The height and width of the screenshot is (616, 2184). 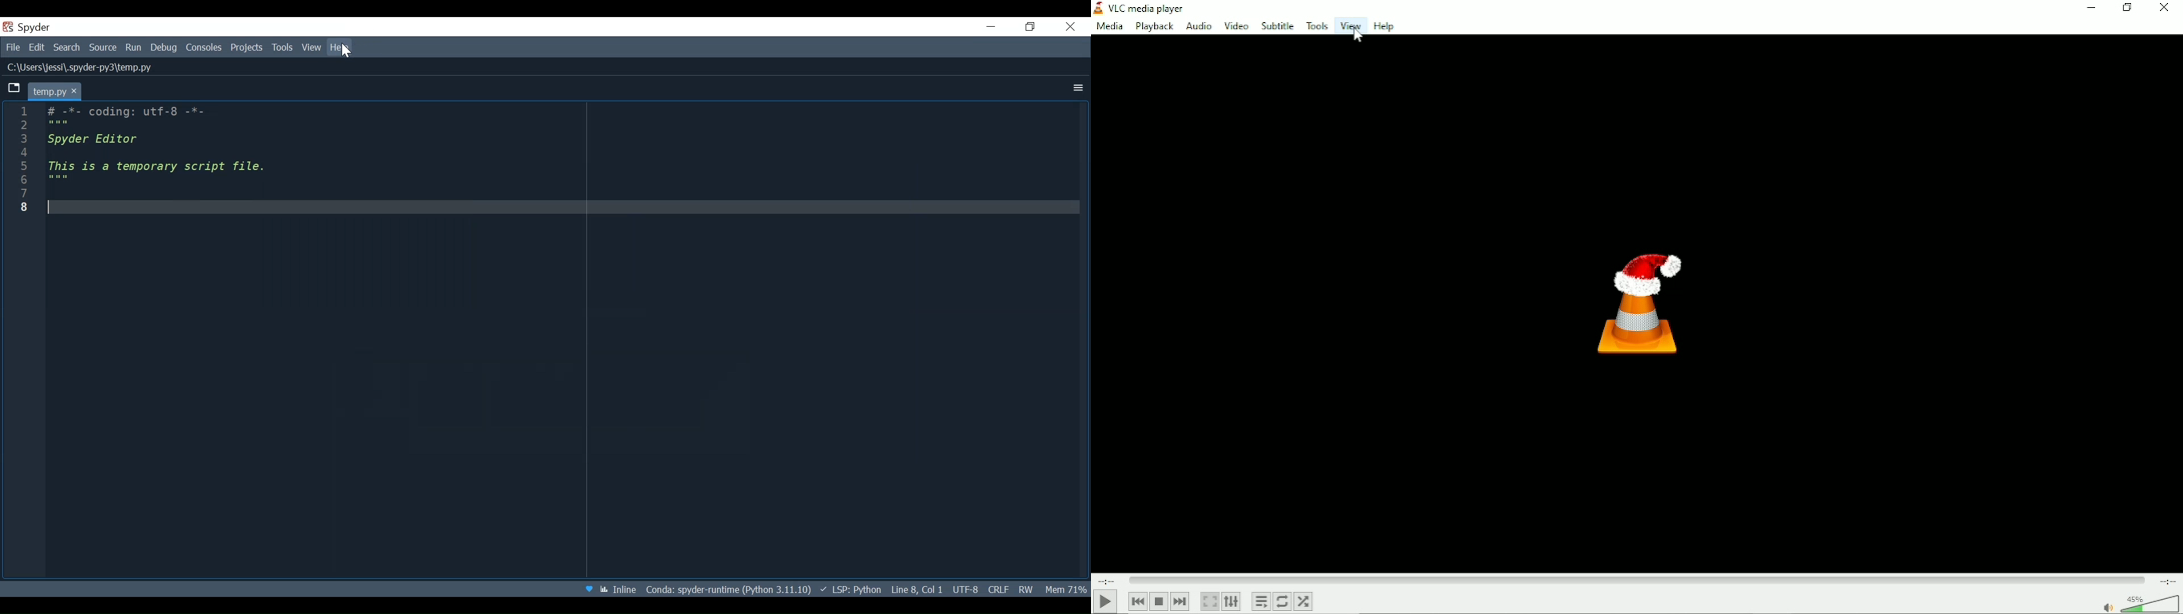 I want to click on Run, so click(x=134, y=49).